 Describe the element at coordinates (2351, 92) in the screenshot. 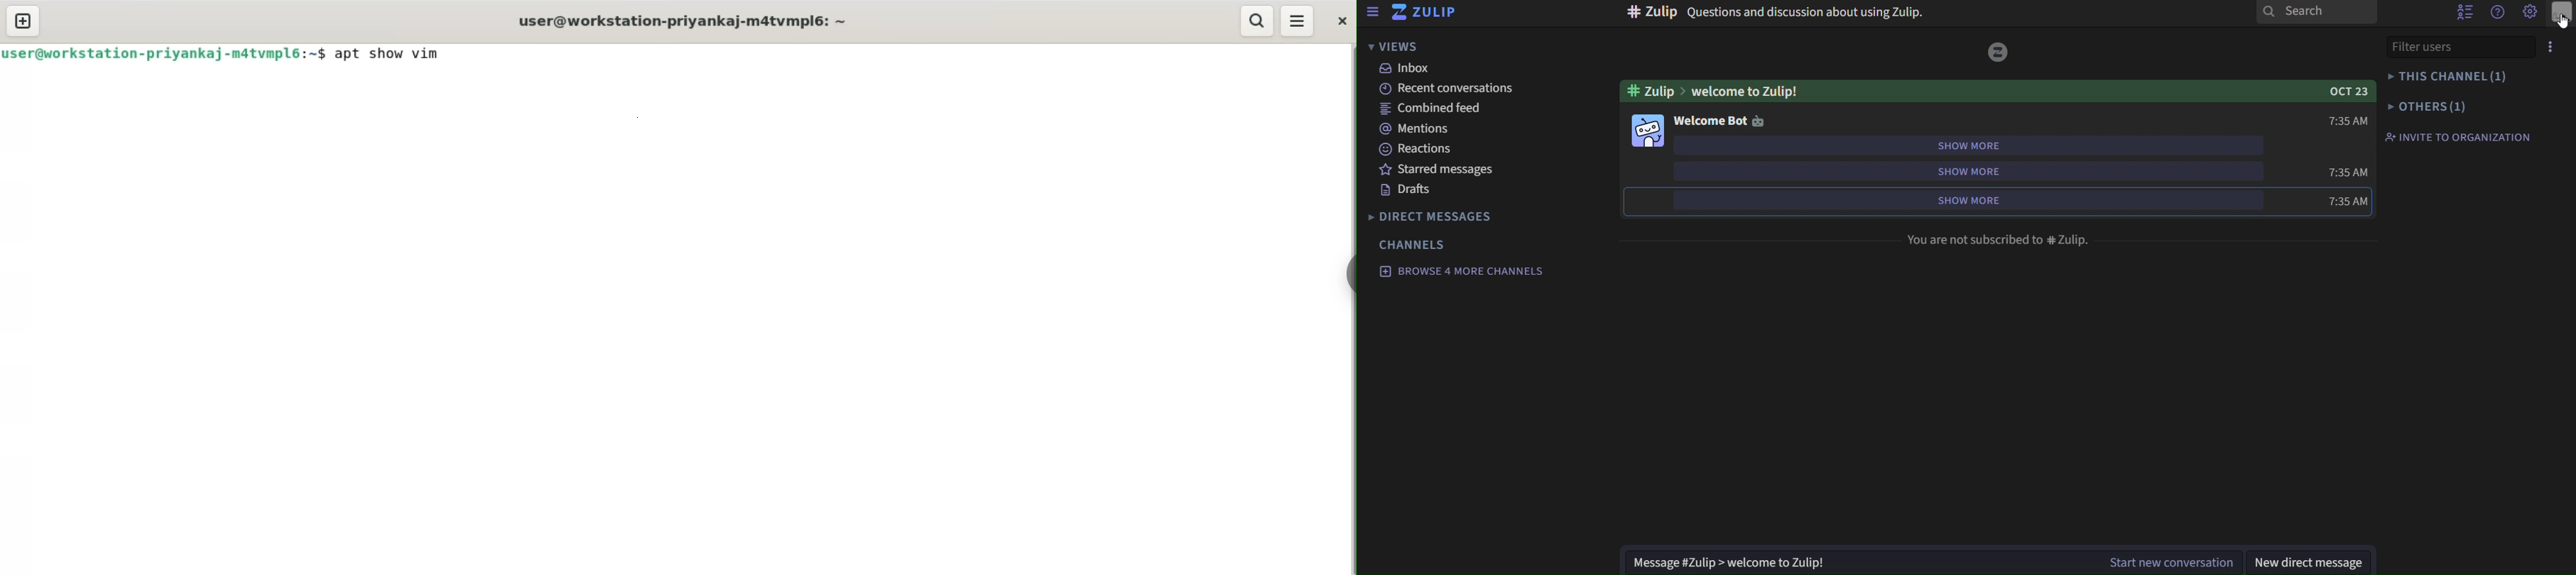

I see `OCT 23` at that location.